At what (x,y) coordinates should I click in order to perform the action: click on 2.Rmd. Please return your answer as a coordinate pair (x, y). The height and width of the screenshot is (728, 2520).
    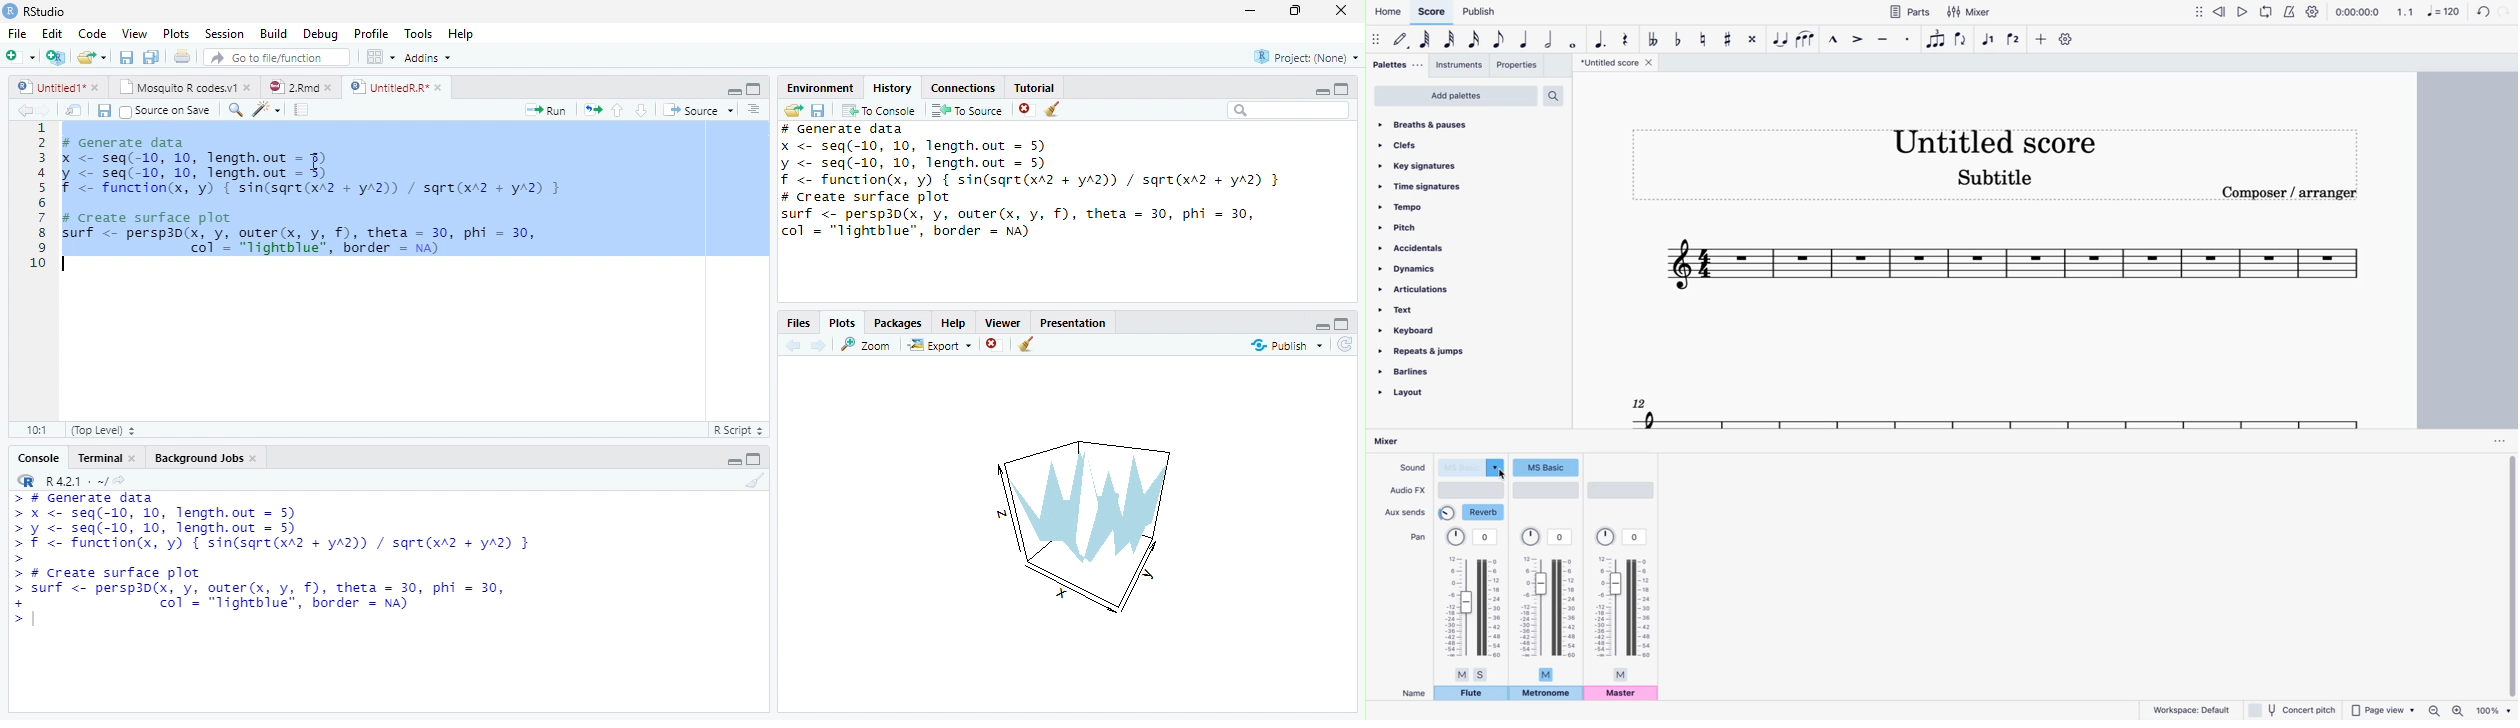
    Looking at the image, I should click on (292, 86).